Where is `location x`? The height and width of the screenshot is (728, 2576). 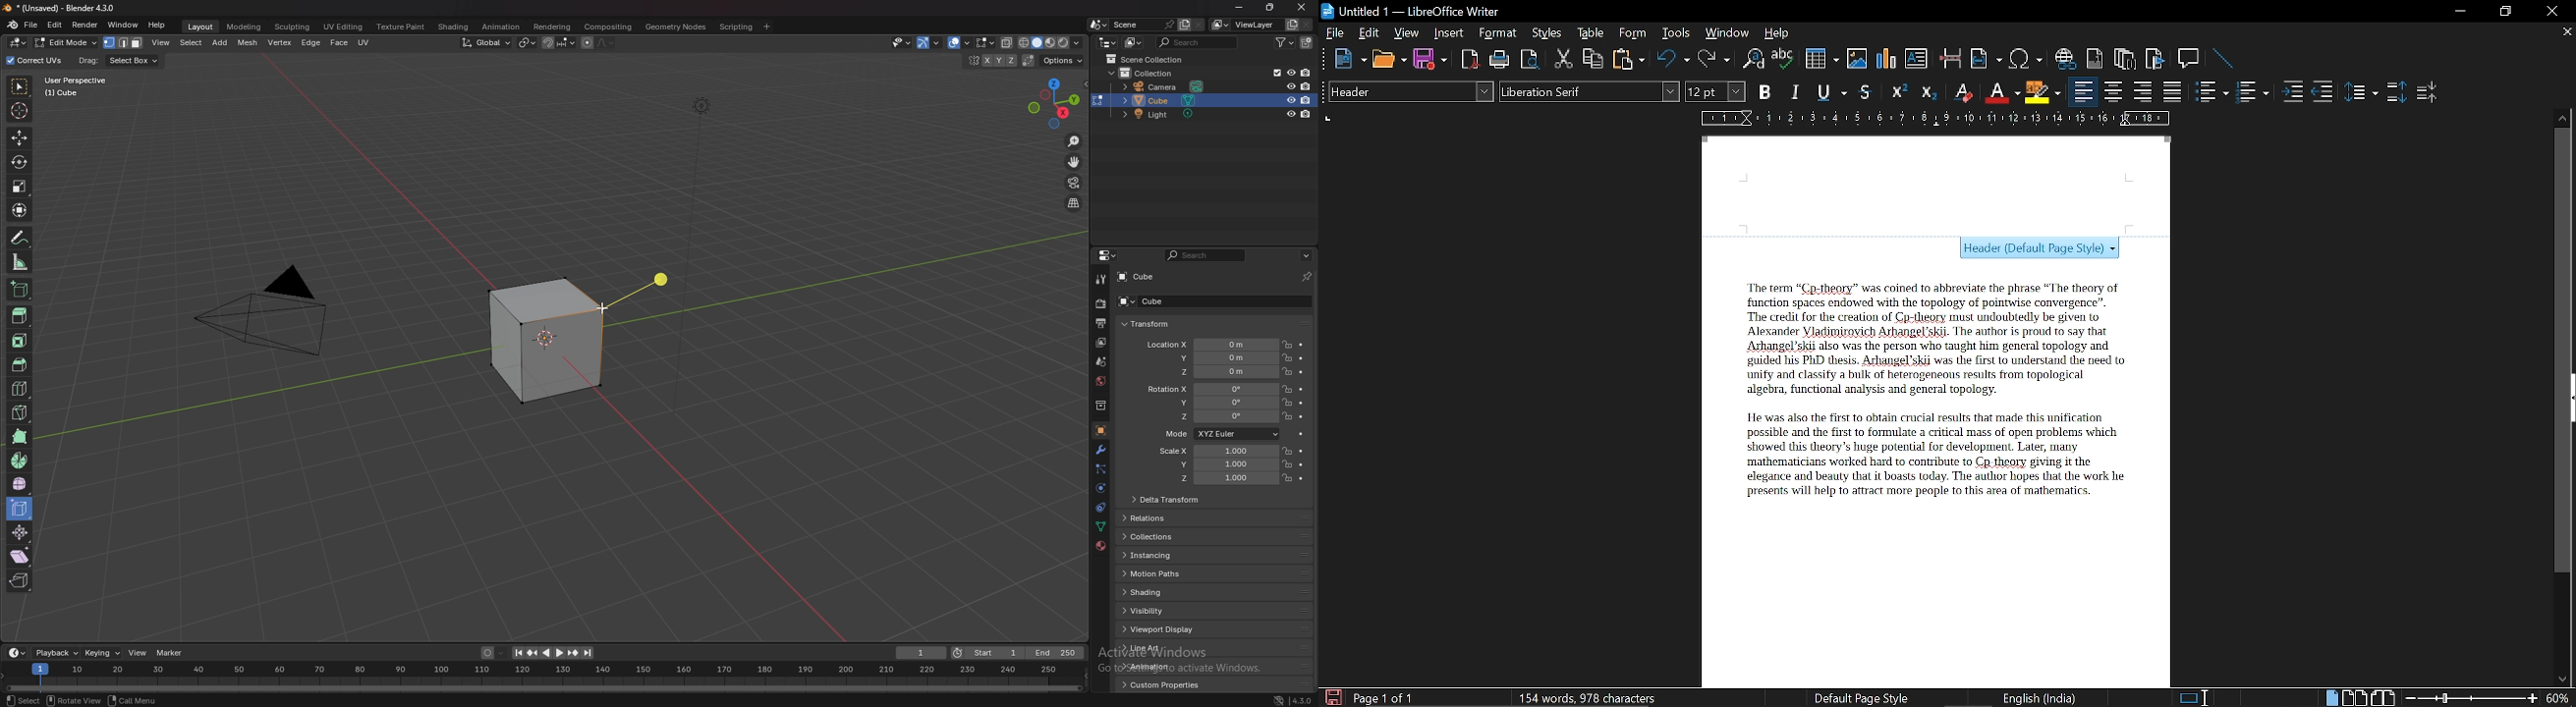
location x is located at coordinates (1208, 345).